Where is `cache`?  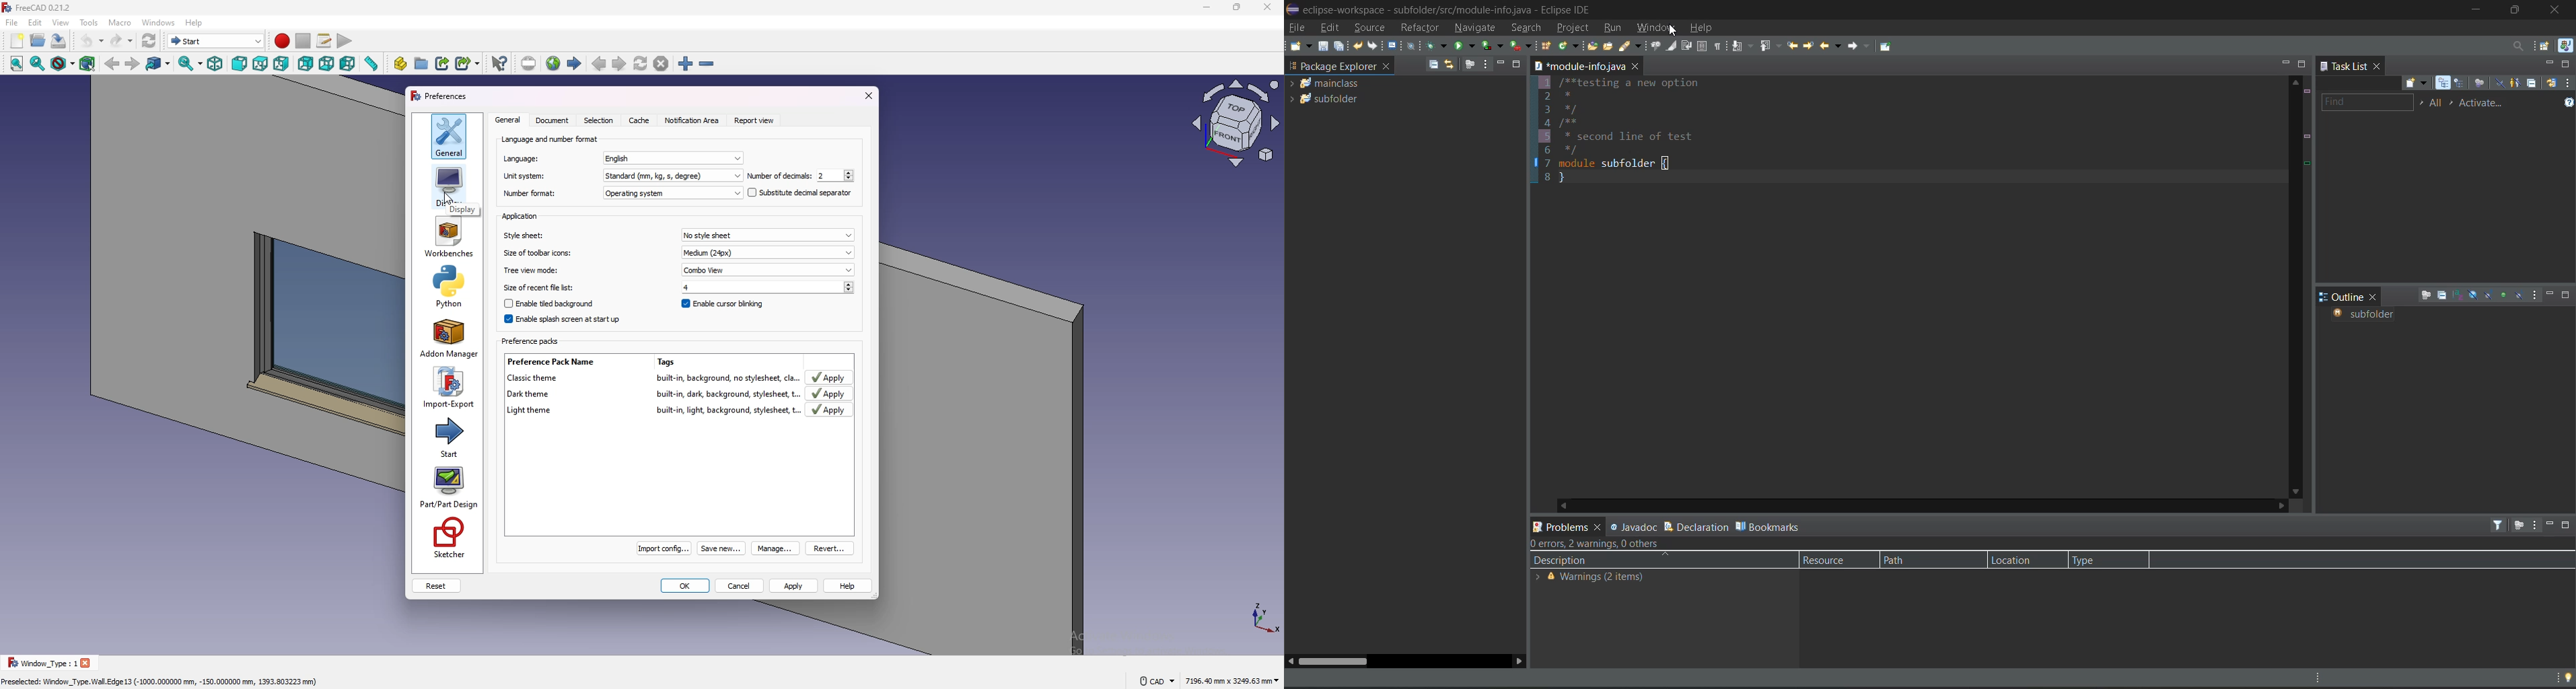 cache is located at coordinates (638, 119).